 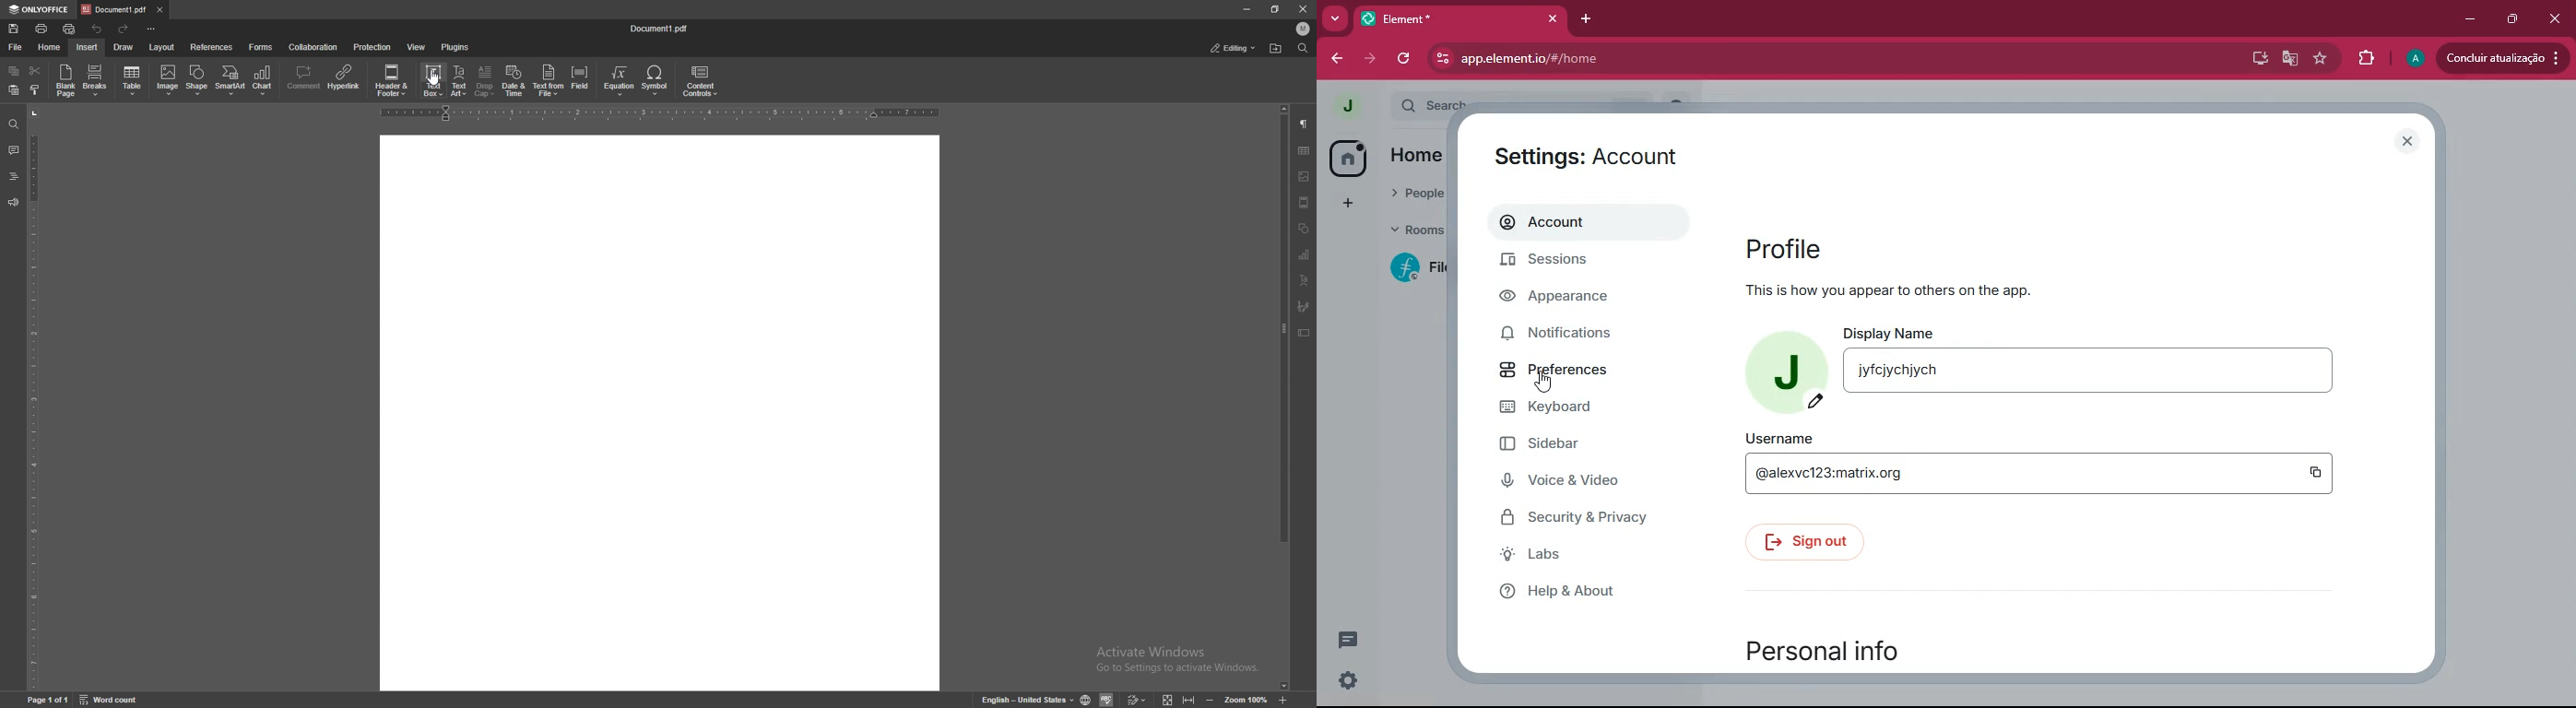 I want to click on help, so click(x=1584, y=596).